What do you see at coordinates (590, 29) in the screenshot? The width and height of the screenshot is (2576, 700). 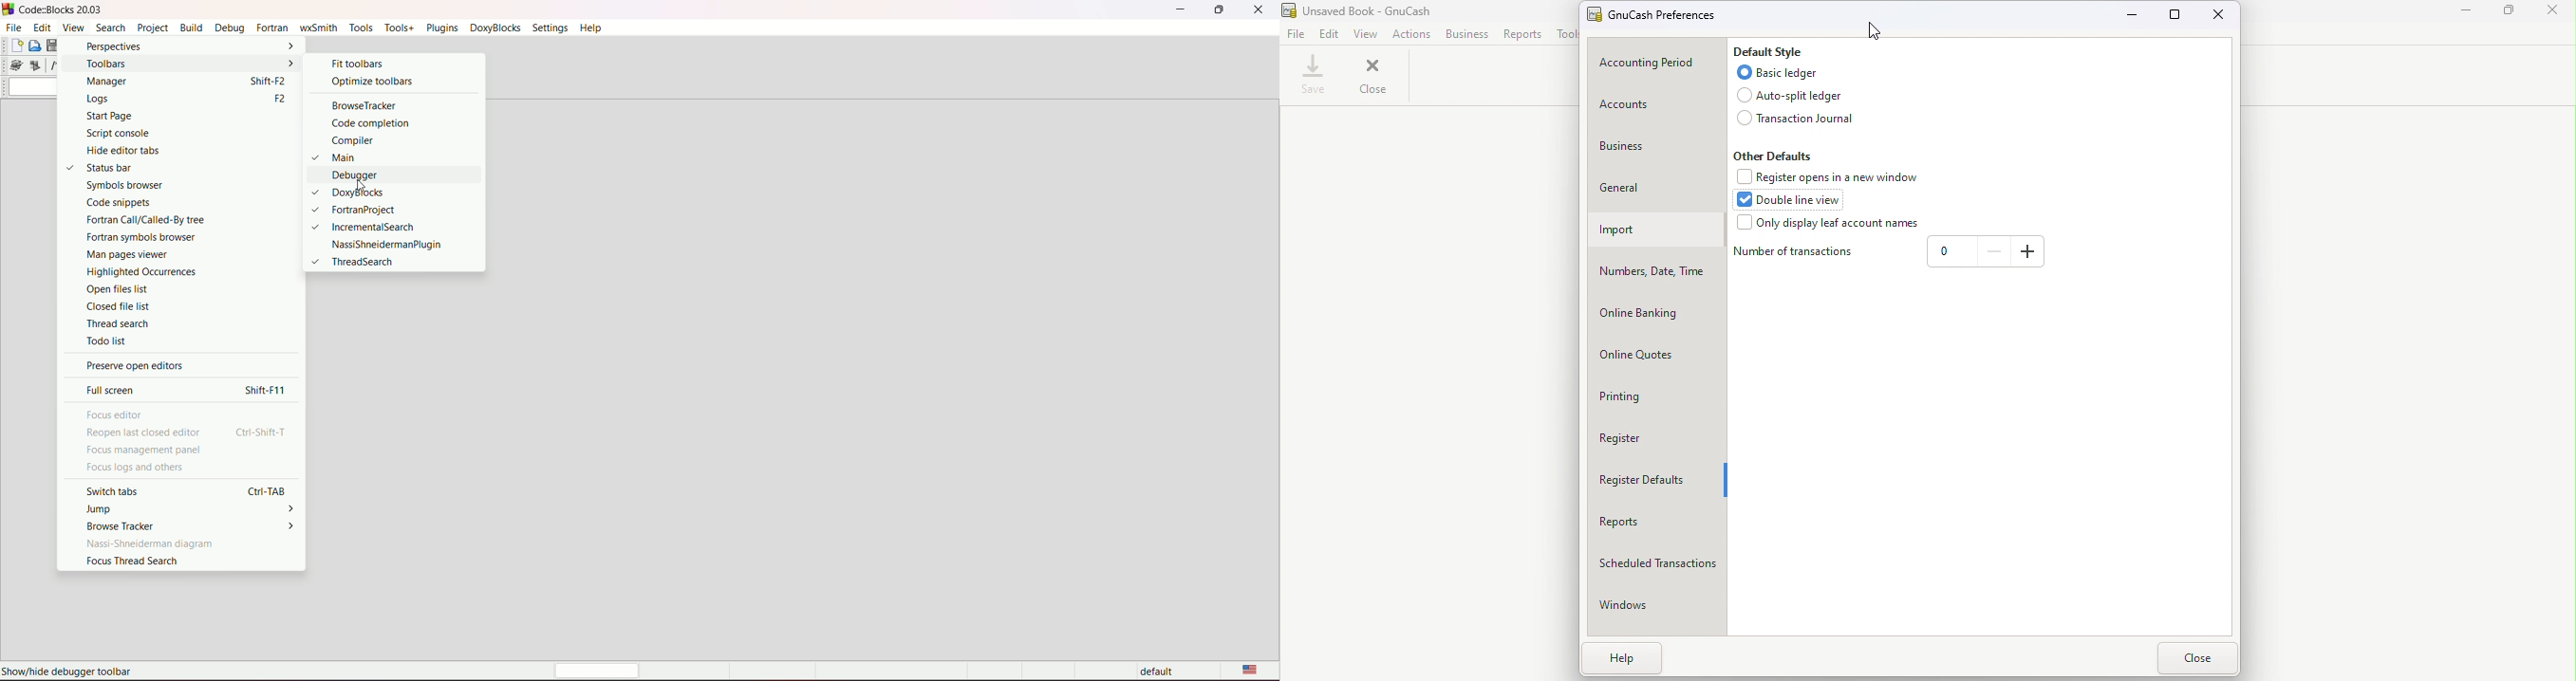 I see `help` at bounding box center [590, 29].